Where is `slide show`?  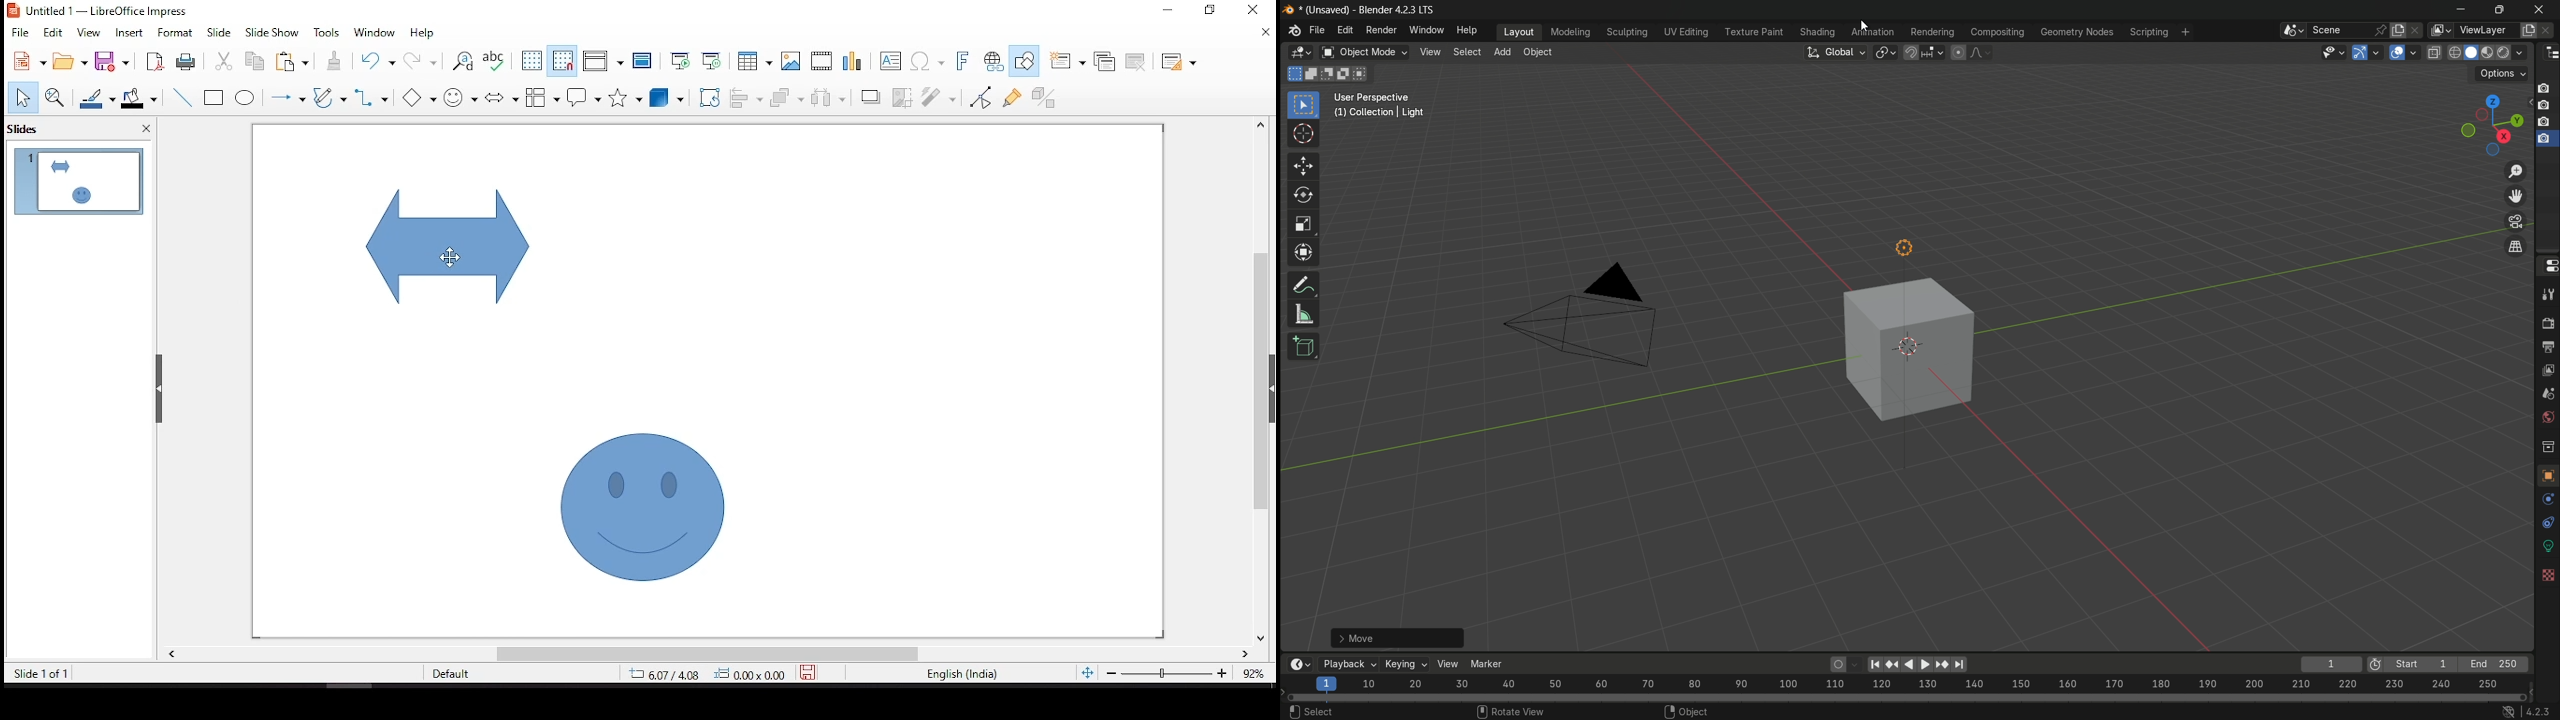 slide show is located at coordinates (275, 33).